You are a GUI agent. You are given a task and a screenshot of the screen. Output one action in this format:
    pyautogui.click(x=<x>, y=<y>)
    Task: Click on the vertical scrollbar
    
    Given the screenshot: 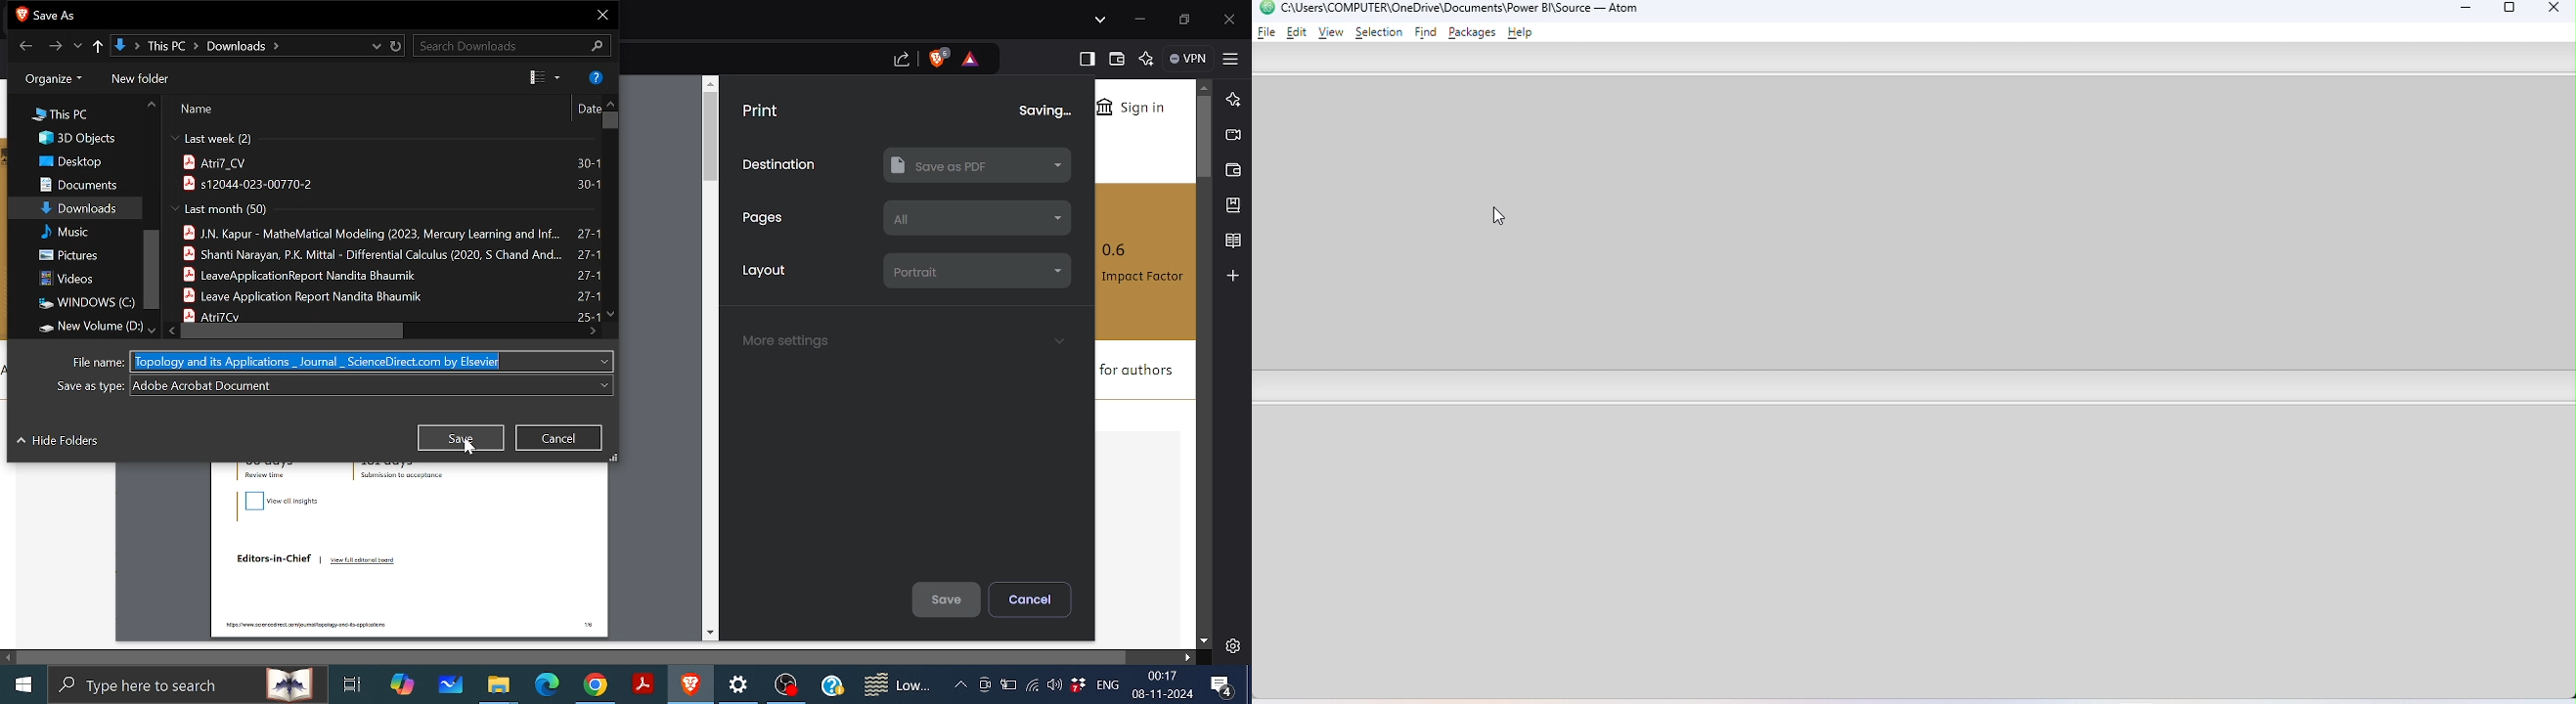 What is the action you would take?
    pyautogui.click(x=710, y=135)
    